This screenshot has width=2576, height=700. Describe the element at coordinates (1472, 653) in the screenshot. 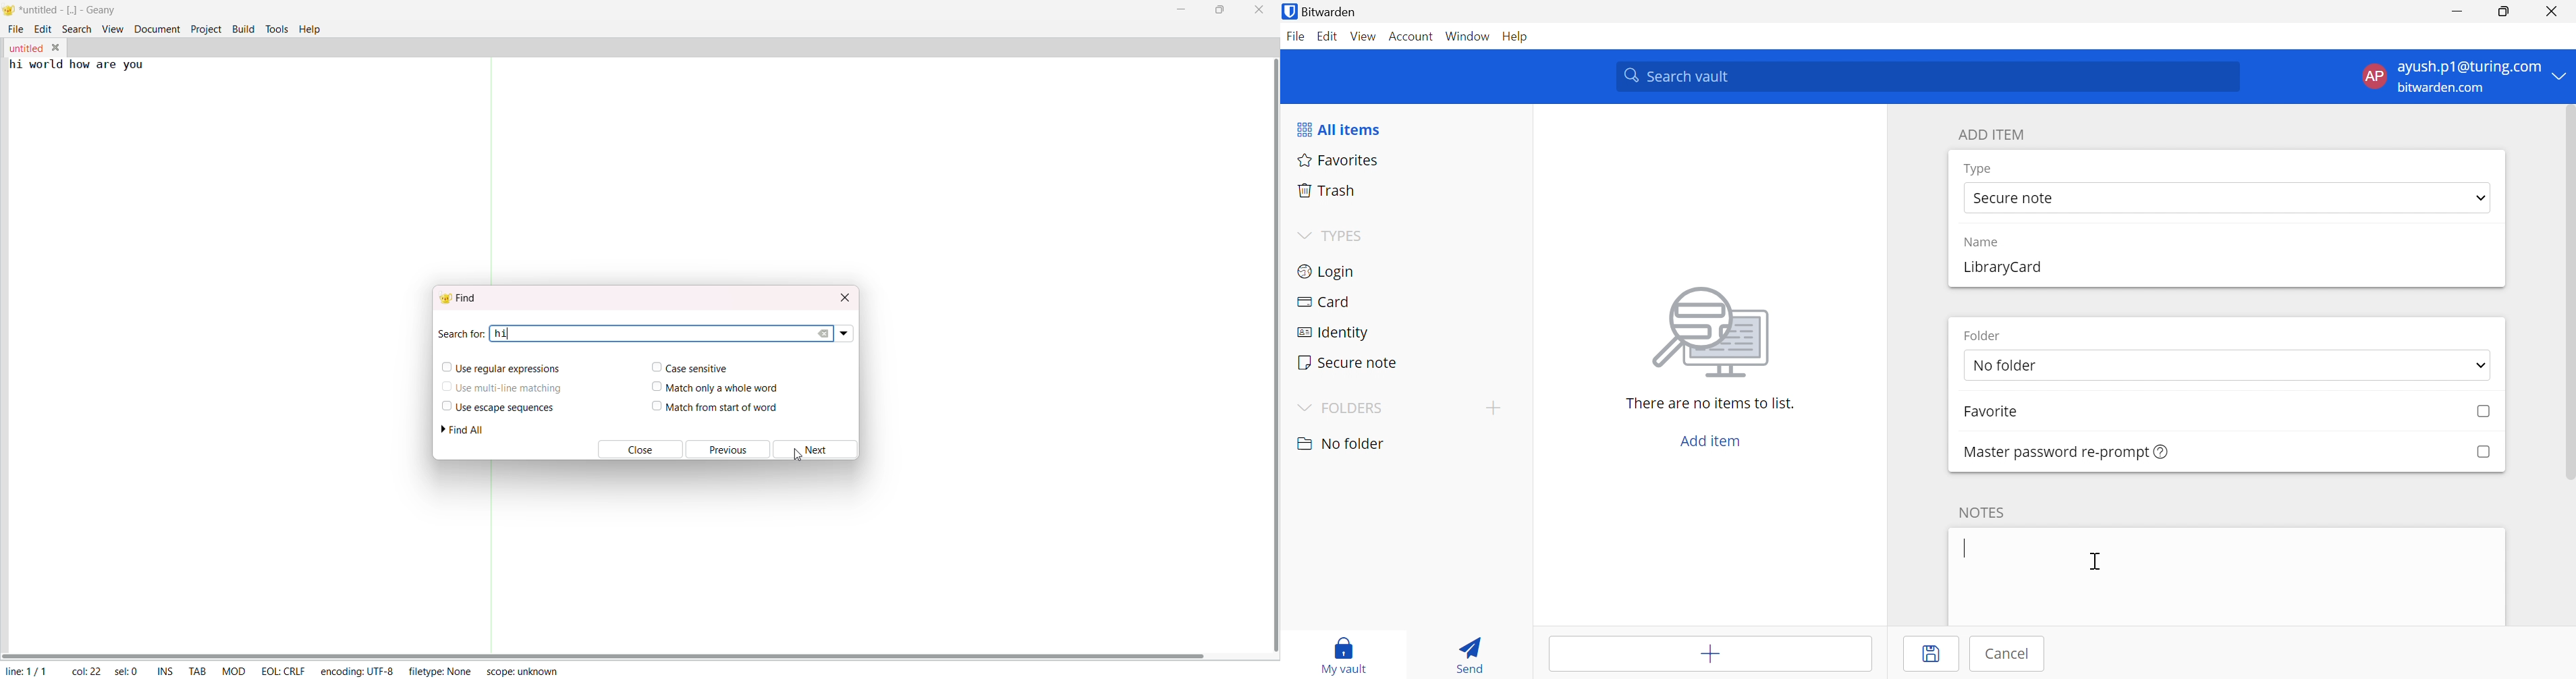

I see `Send` at that location.